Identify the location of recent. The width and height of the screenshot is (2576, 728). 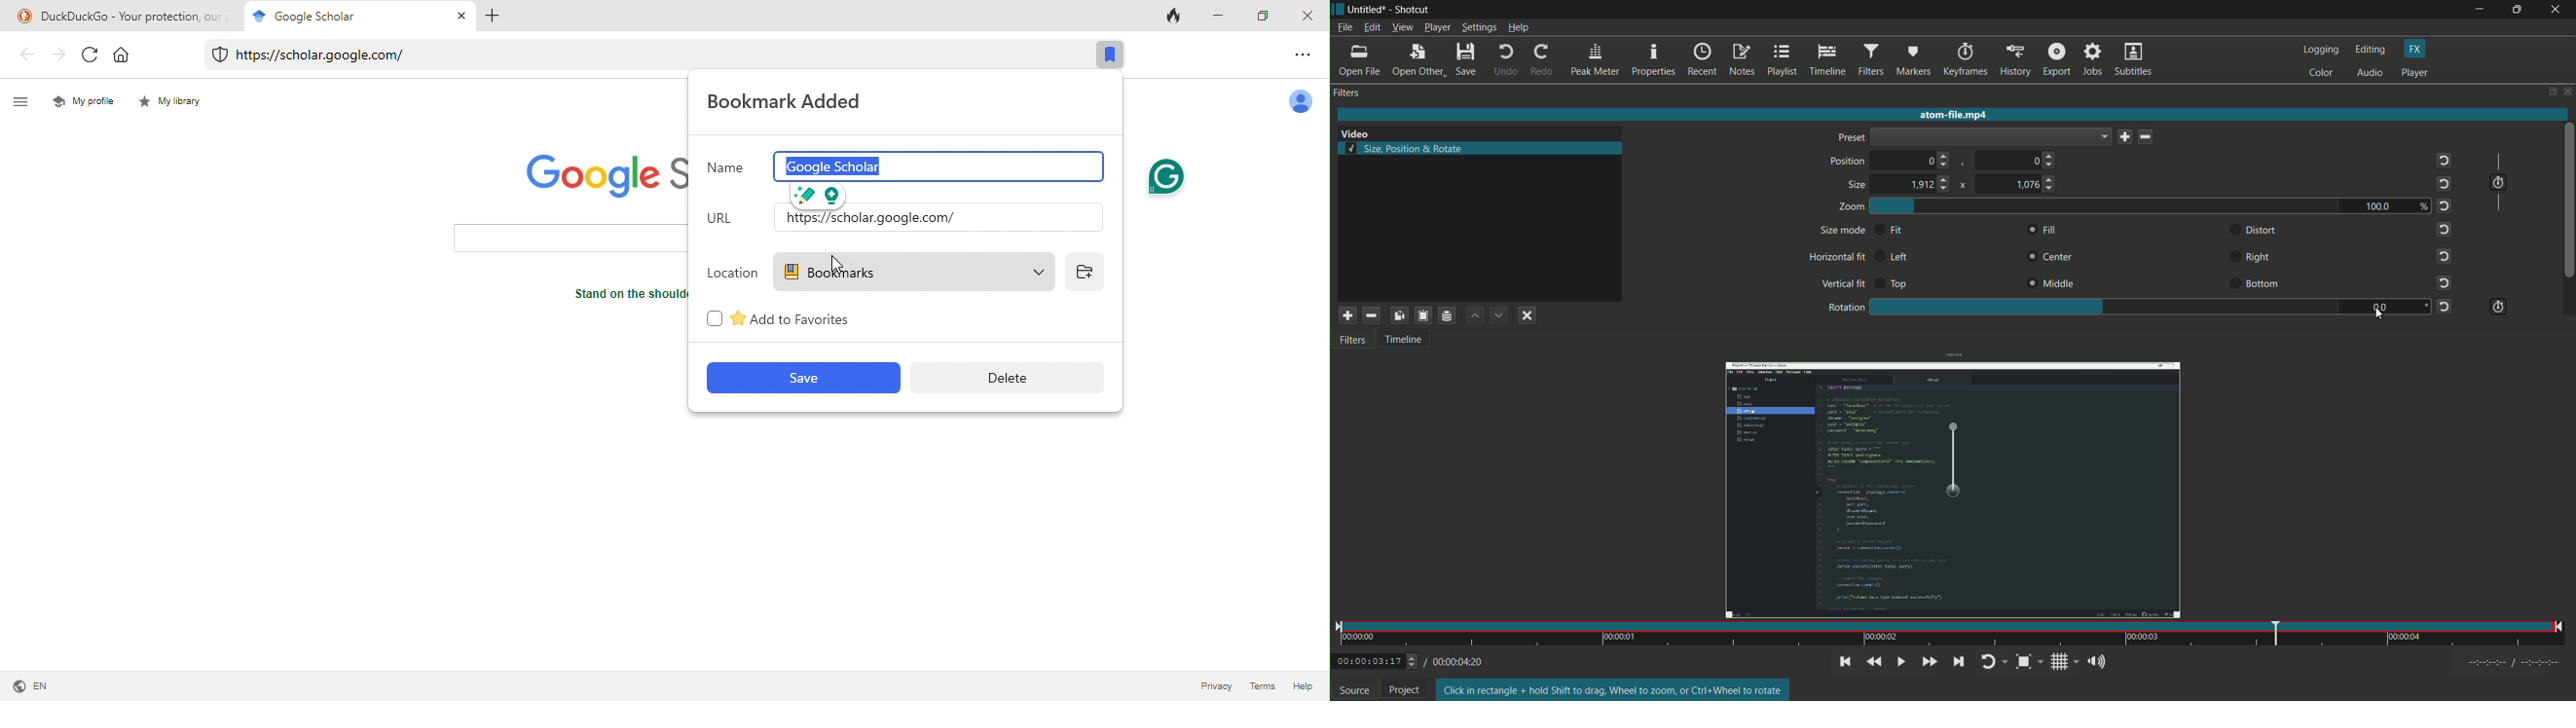
(1702, 60).